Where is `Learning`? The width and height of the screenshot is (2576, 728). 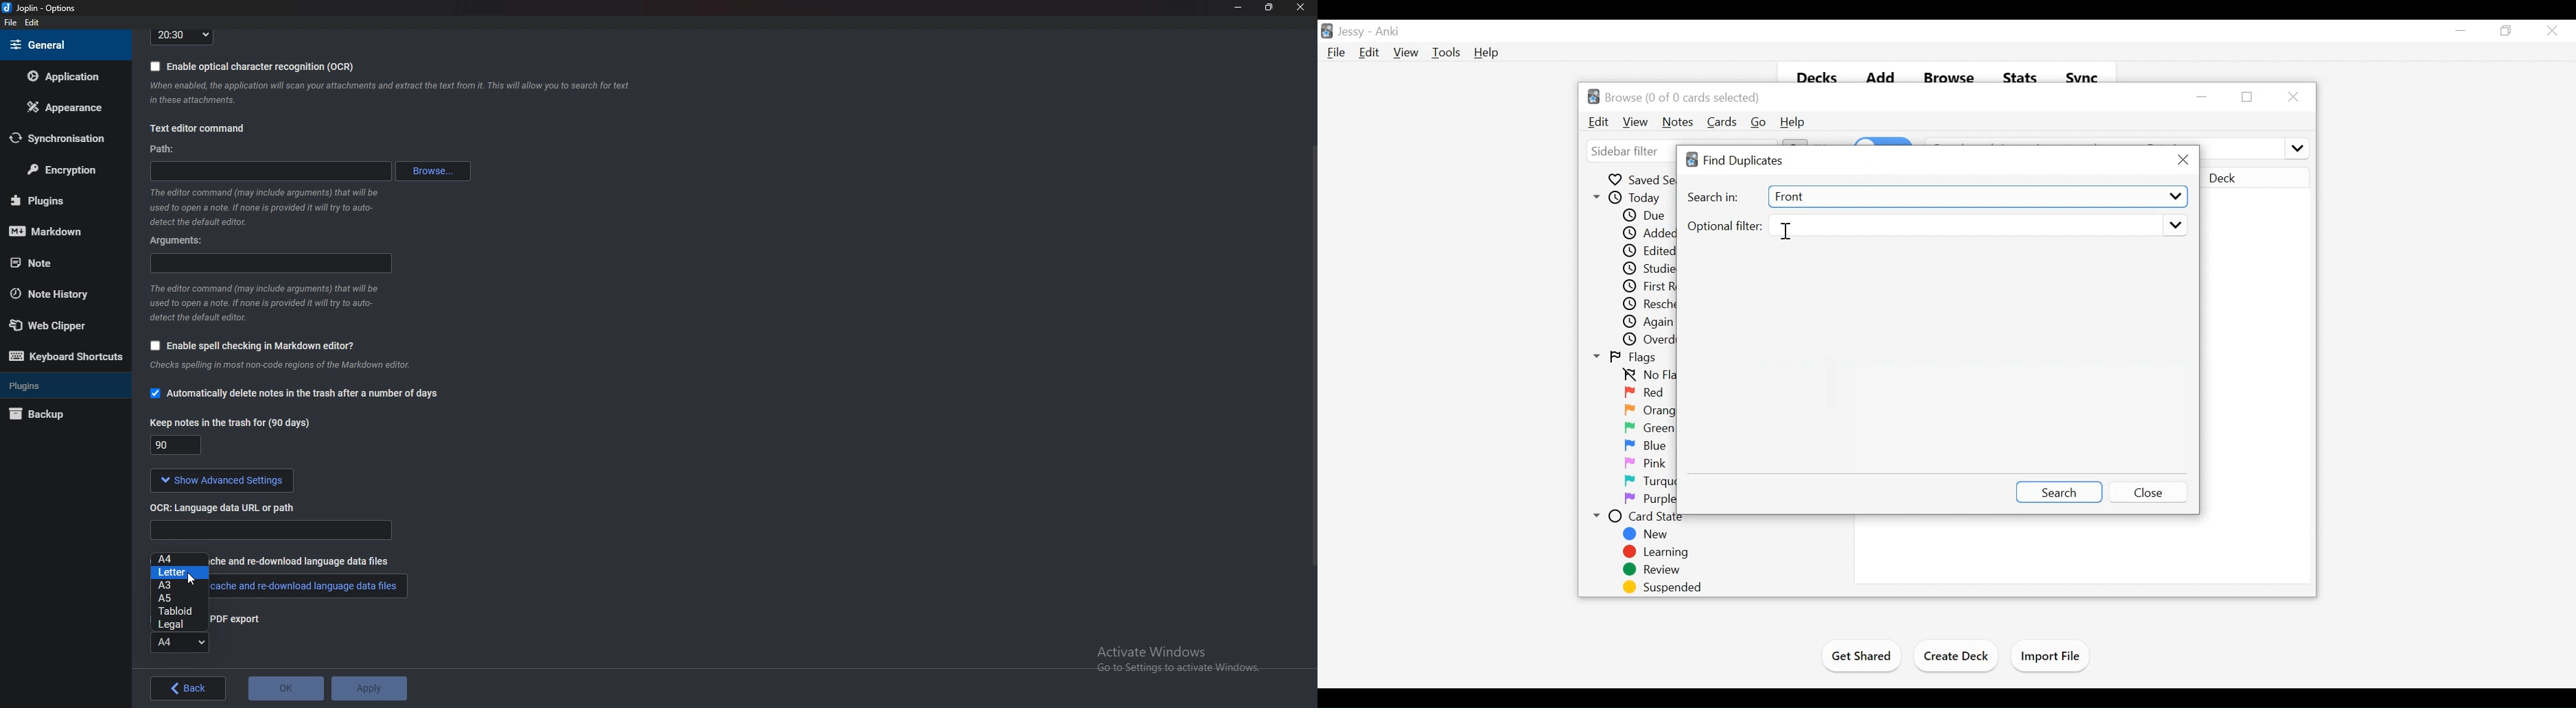
Learning is located at coordinates (1655, 552).